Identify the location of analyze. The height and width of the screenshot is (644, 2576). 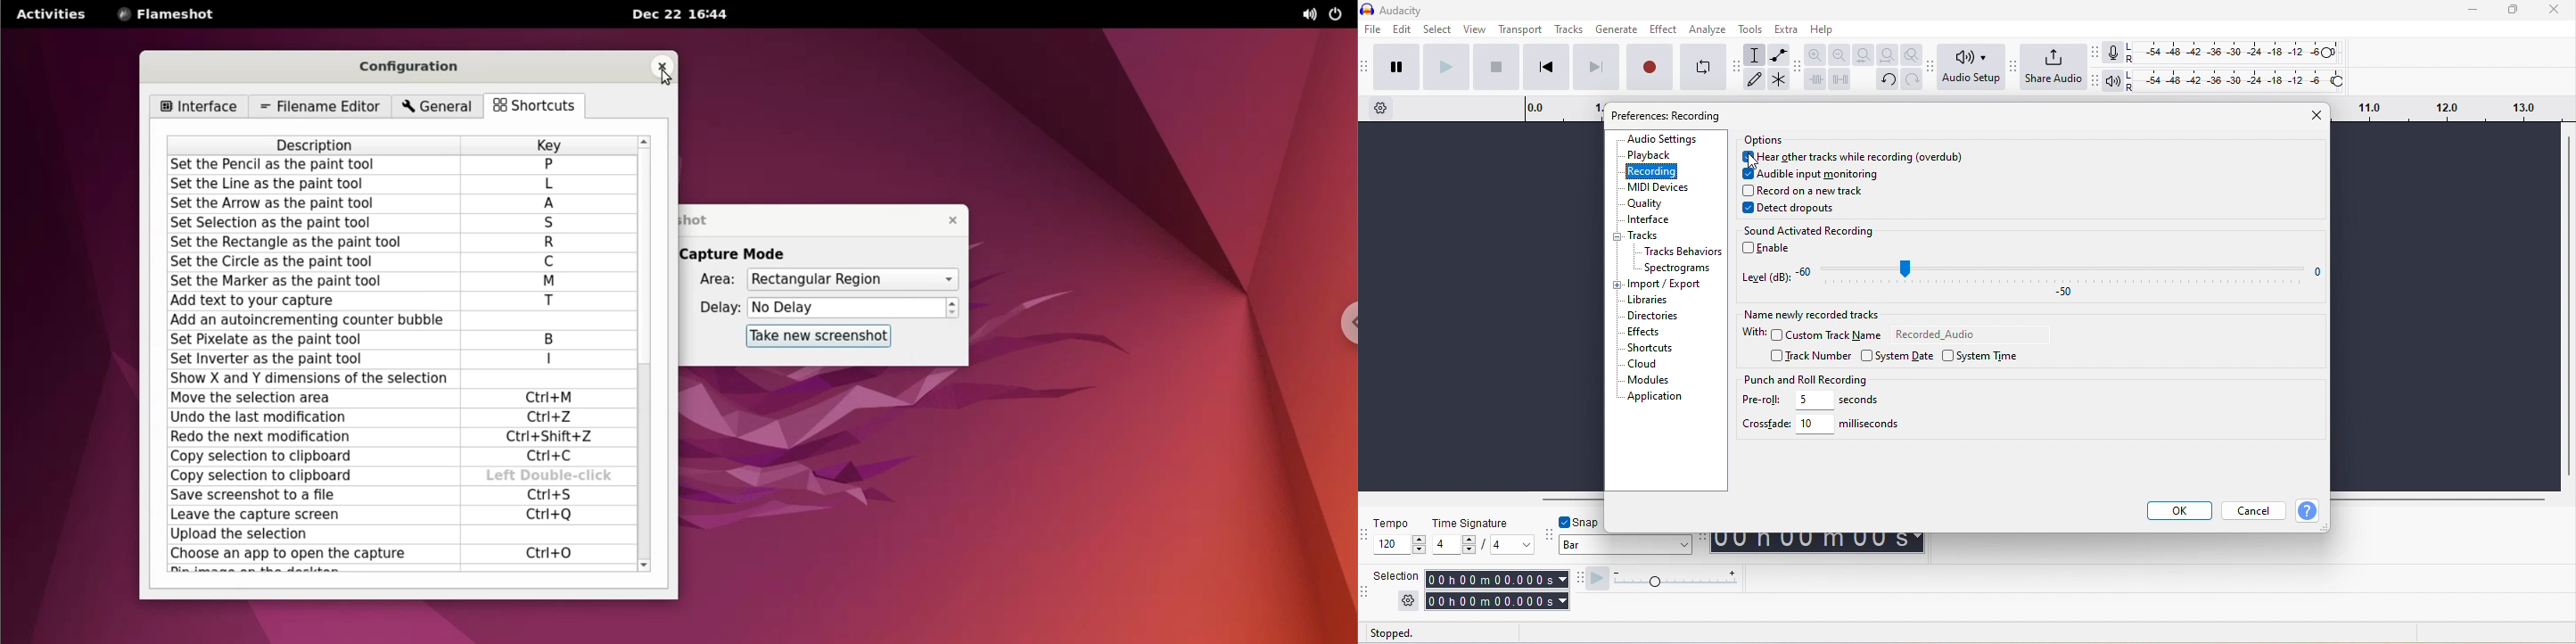
(1708, 30).